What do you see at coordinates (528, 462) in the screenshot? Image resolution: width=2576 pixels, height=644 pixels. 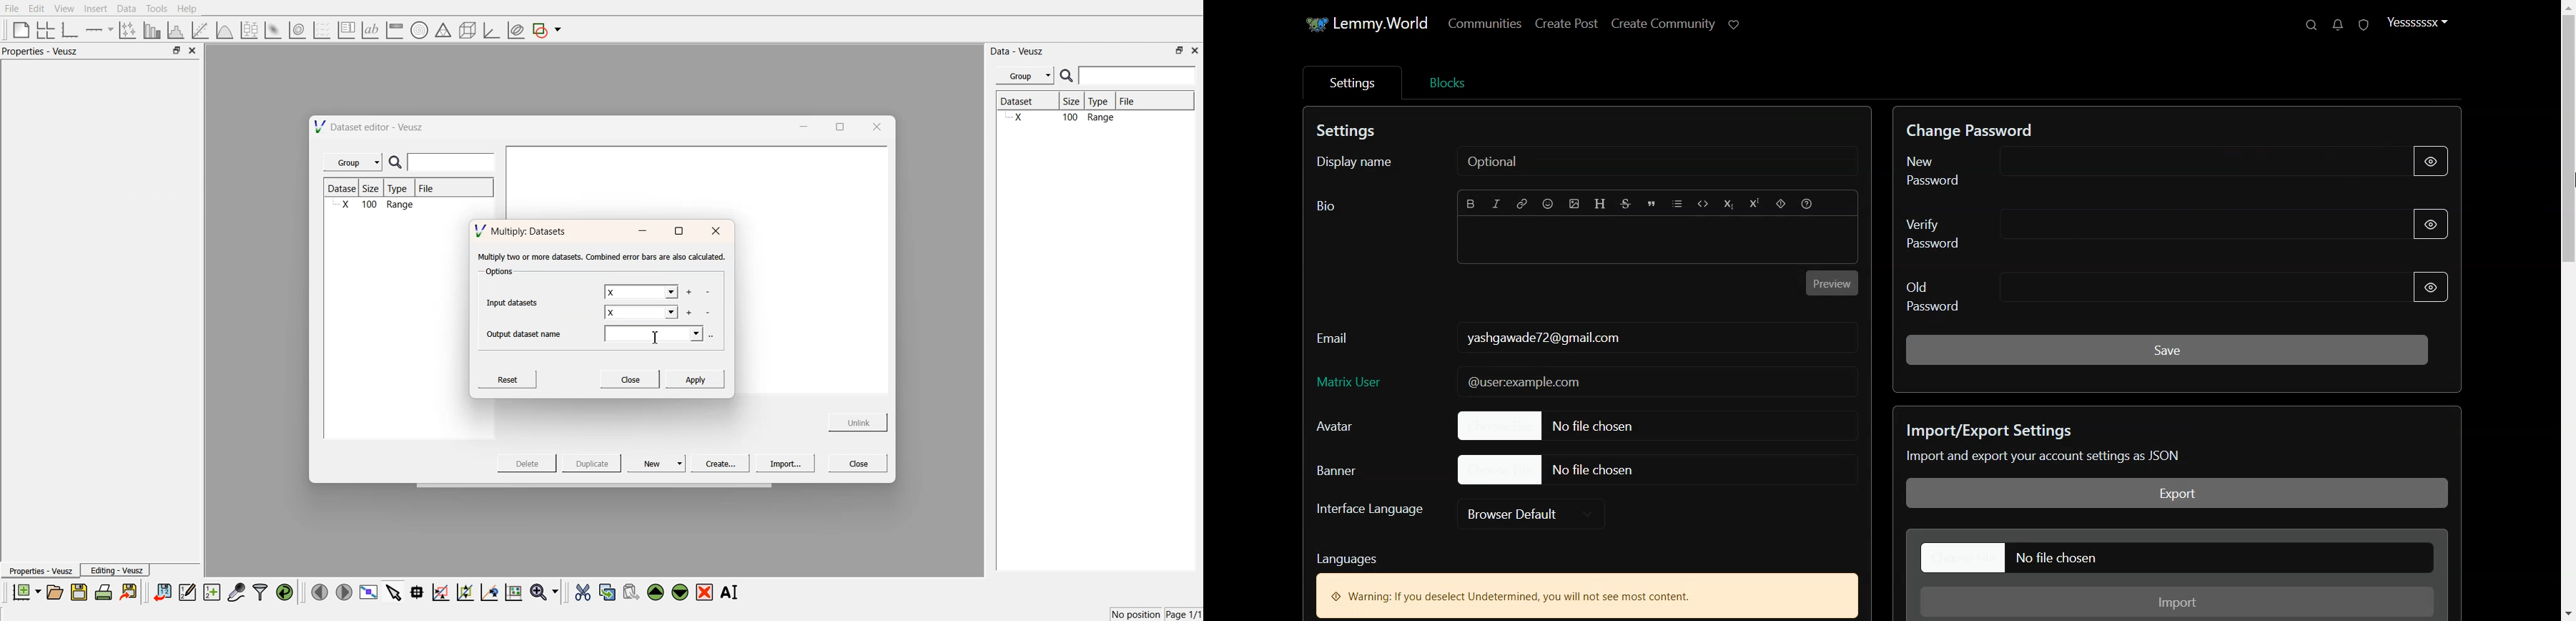 I see `Delete` at bounding box center [528, 462].